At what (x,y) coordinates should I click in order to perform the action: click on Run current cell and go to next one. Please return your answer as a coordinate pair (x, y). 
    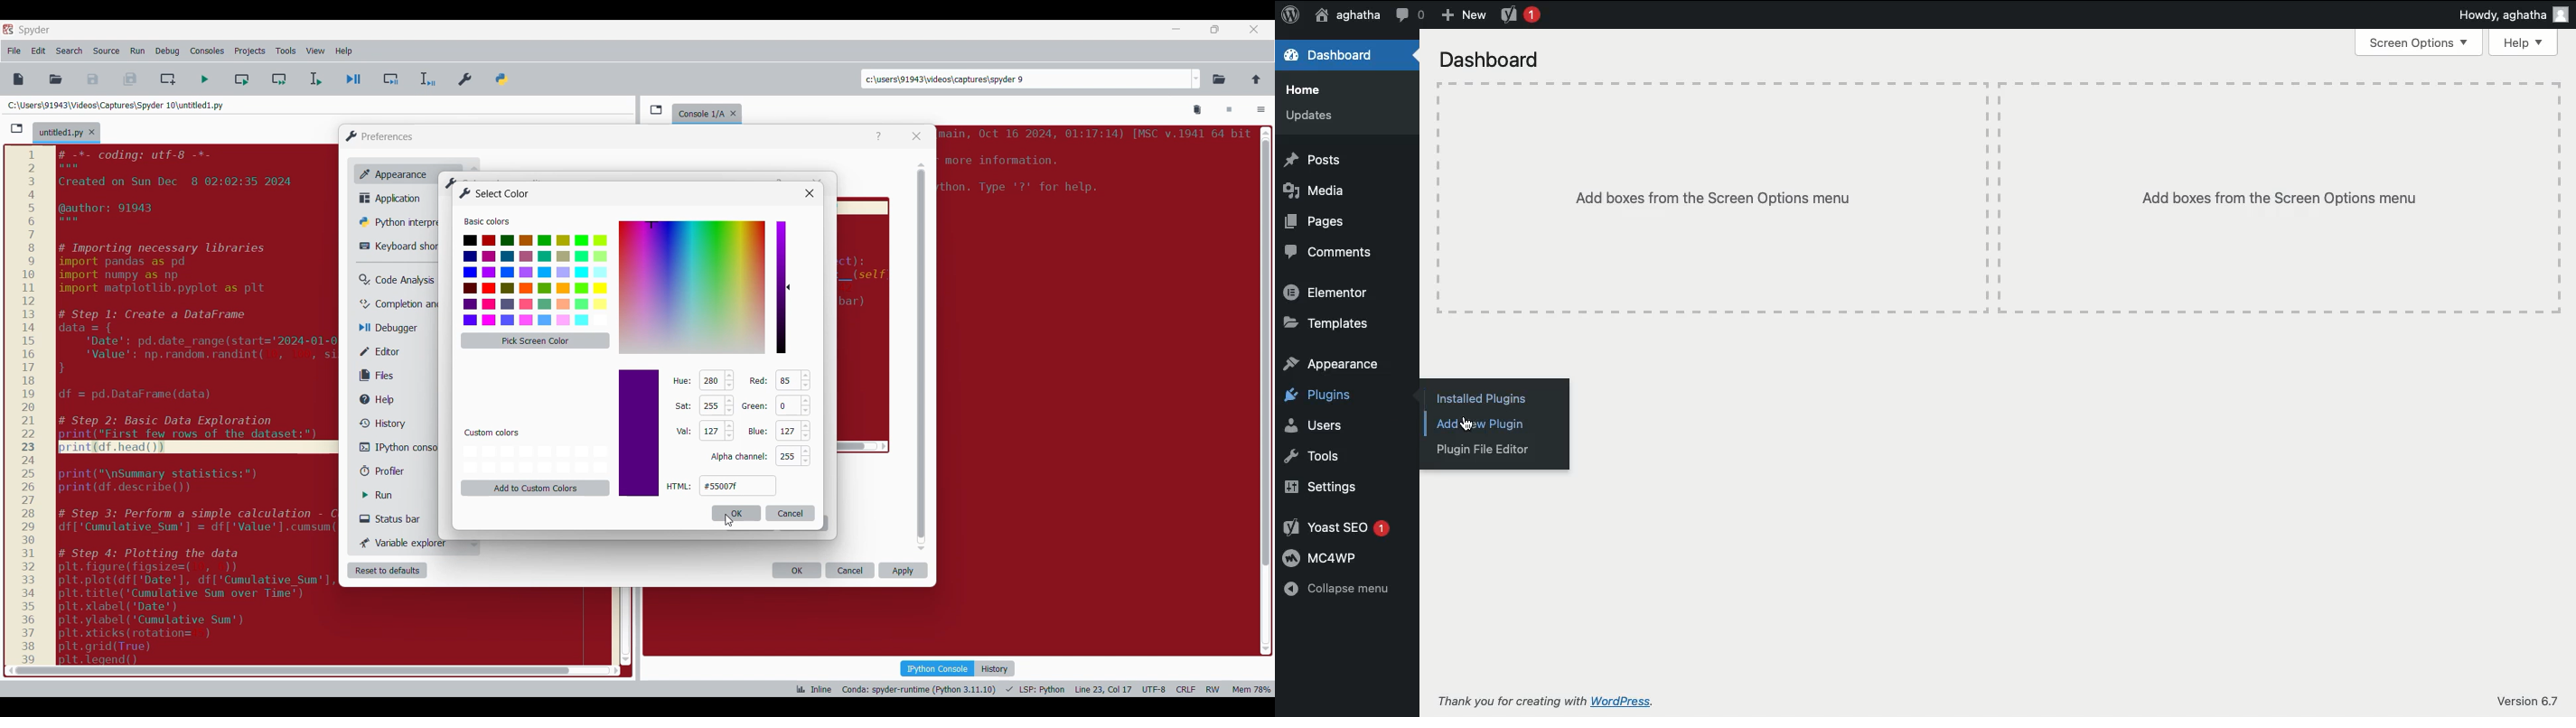
    Looking at the image, I should click on (279, 79).